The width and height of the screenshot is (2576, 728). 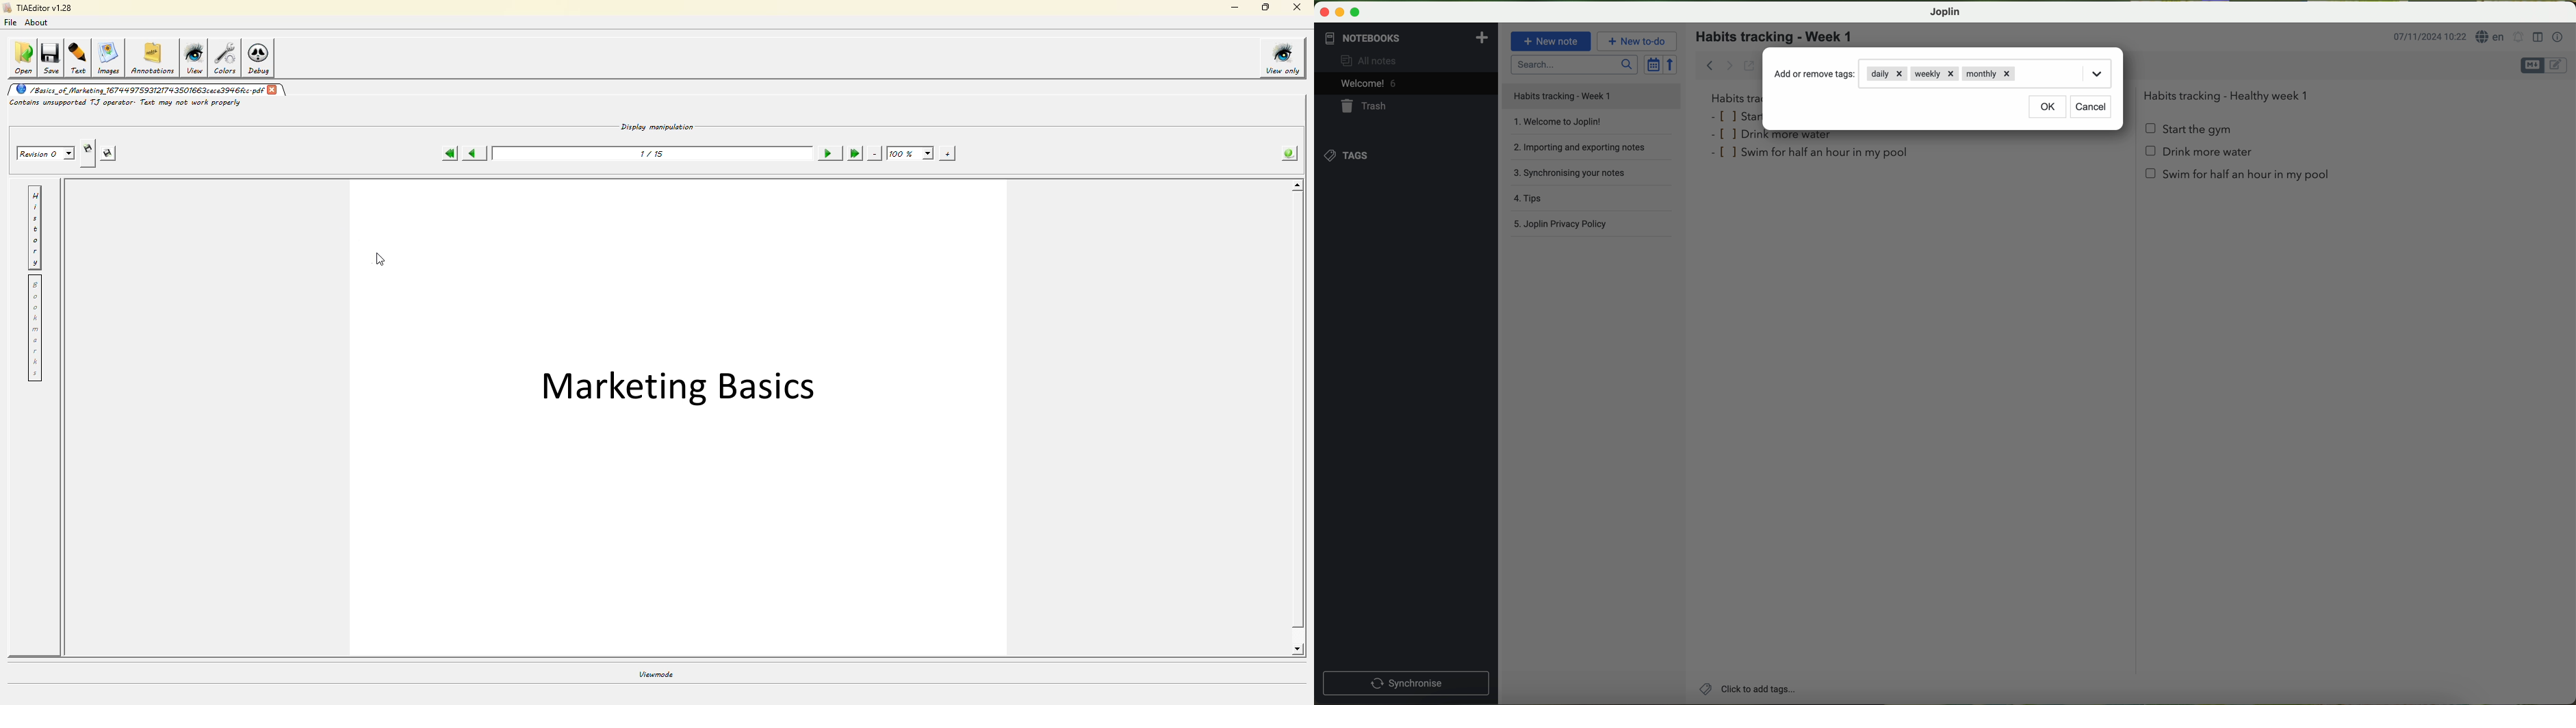 What do you see at coordinates (1776, 137) in the screenshot?
I see `drink more water` at bounding box center [1776, 137].